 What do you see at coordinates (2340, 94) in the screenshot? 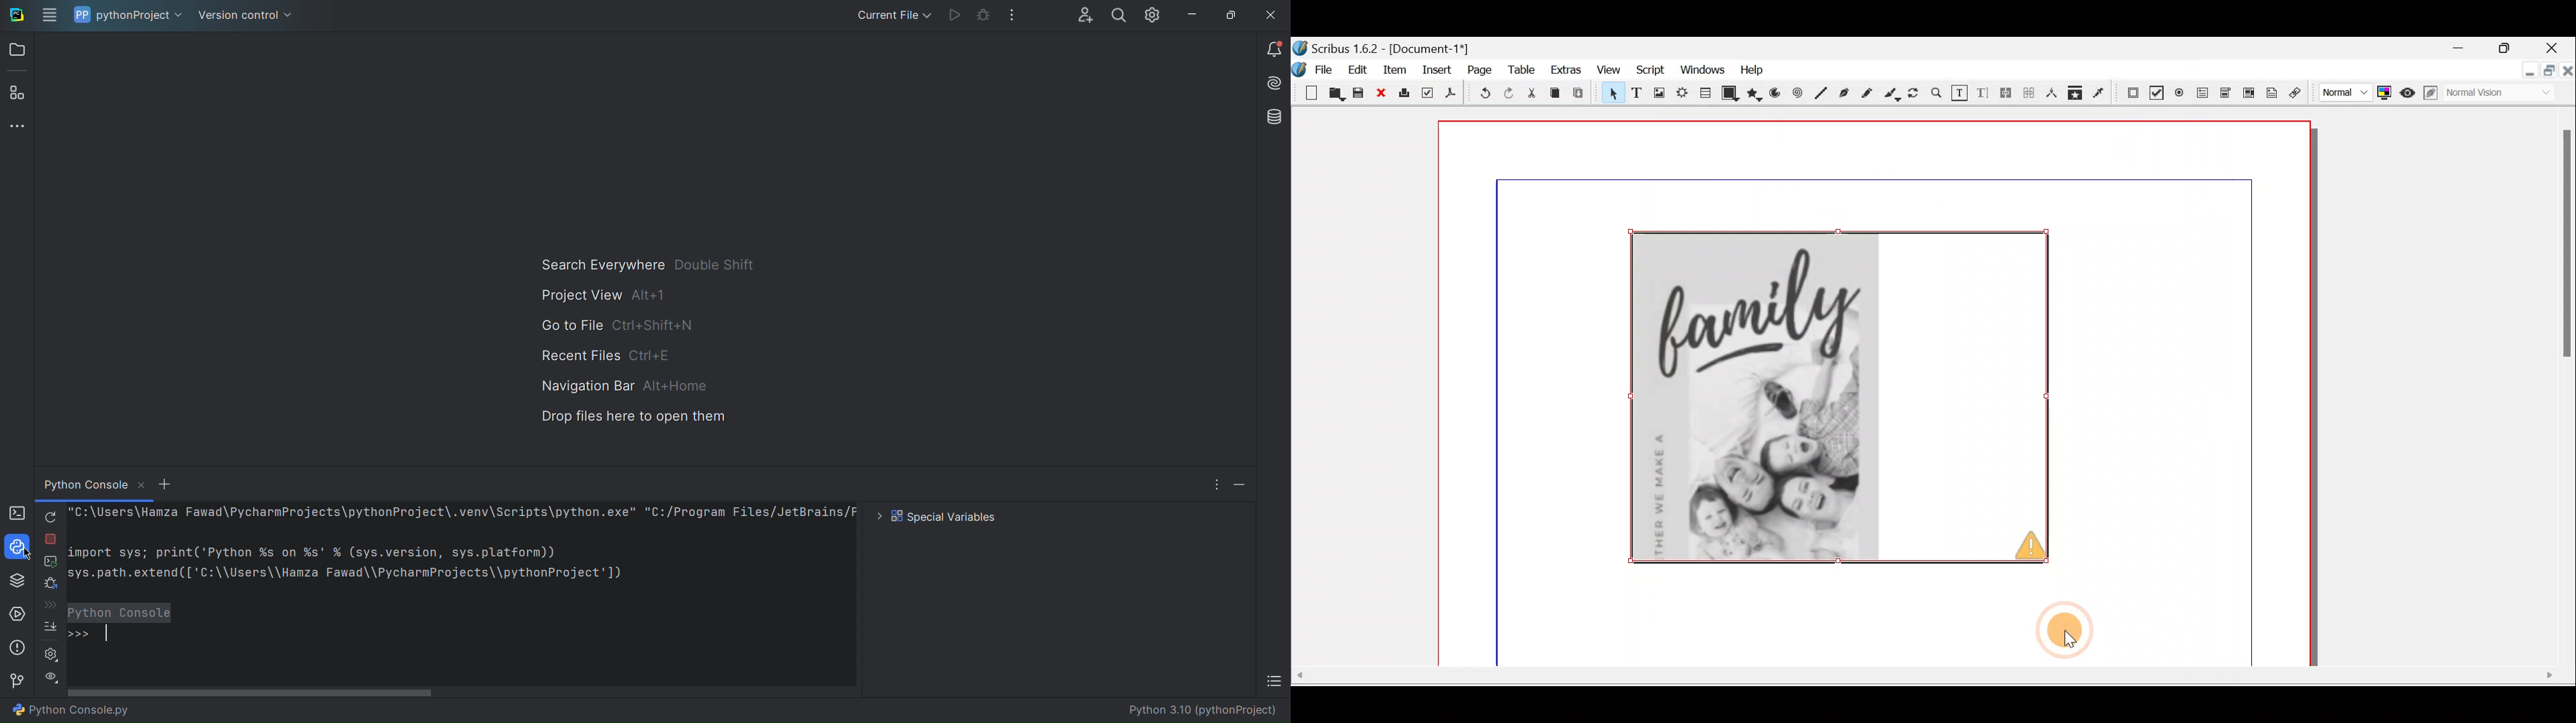
I see `Select image preview quality` at bounding box center [2340, 94].